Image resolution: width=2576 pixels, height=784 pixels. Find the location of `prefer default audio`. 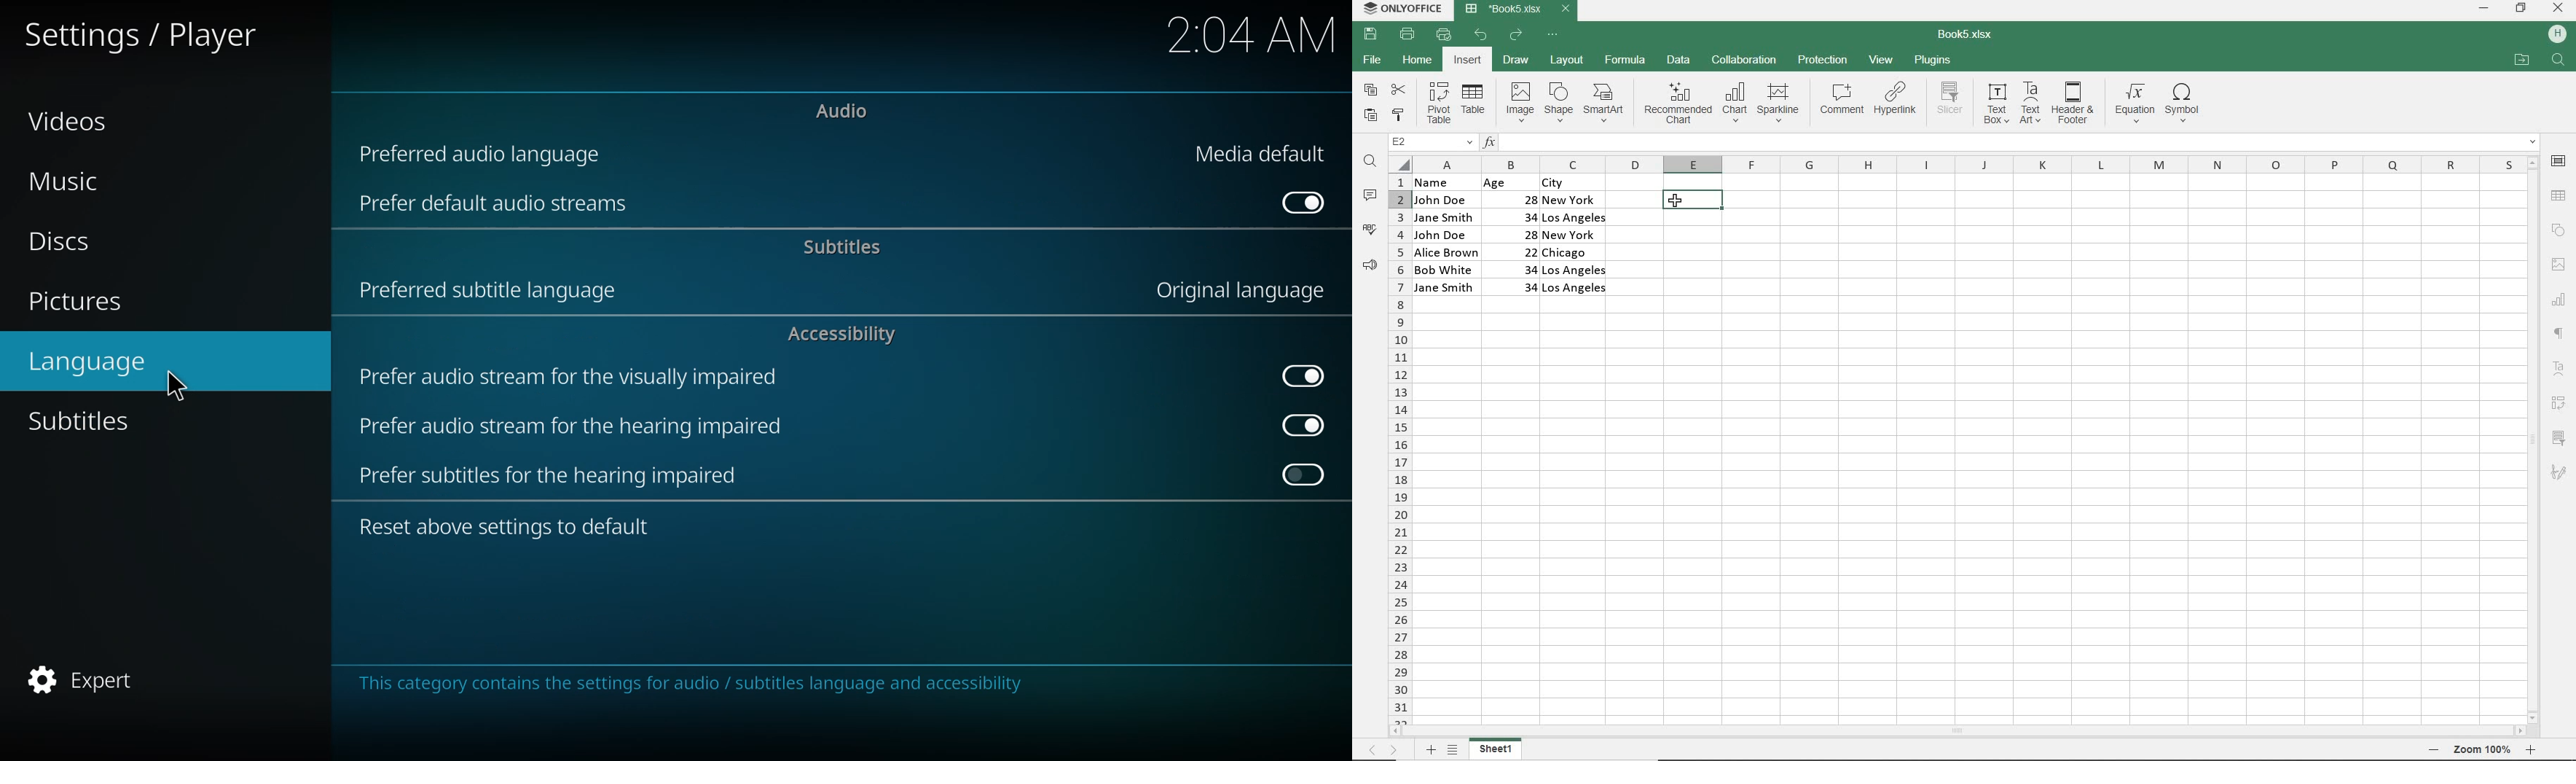

prefer default audio is located at coordinates (497, 206).